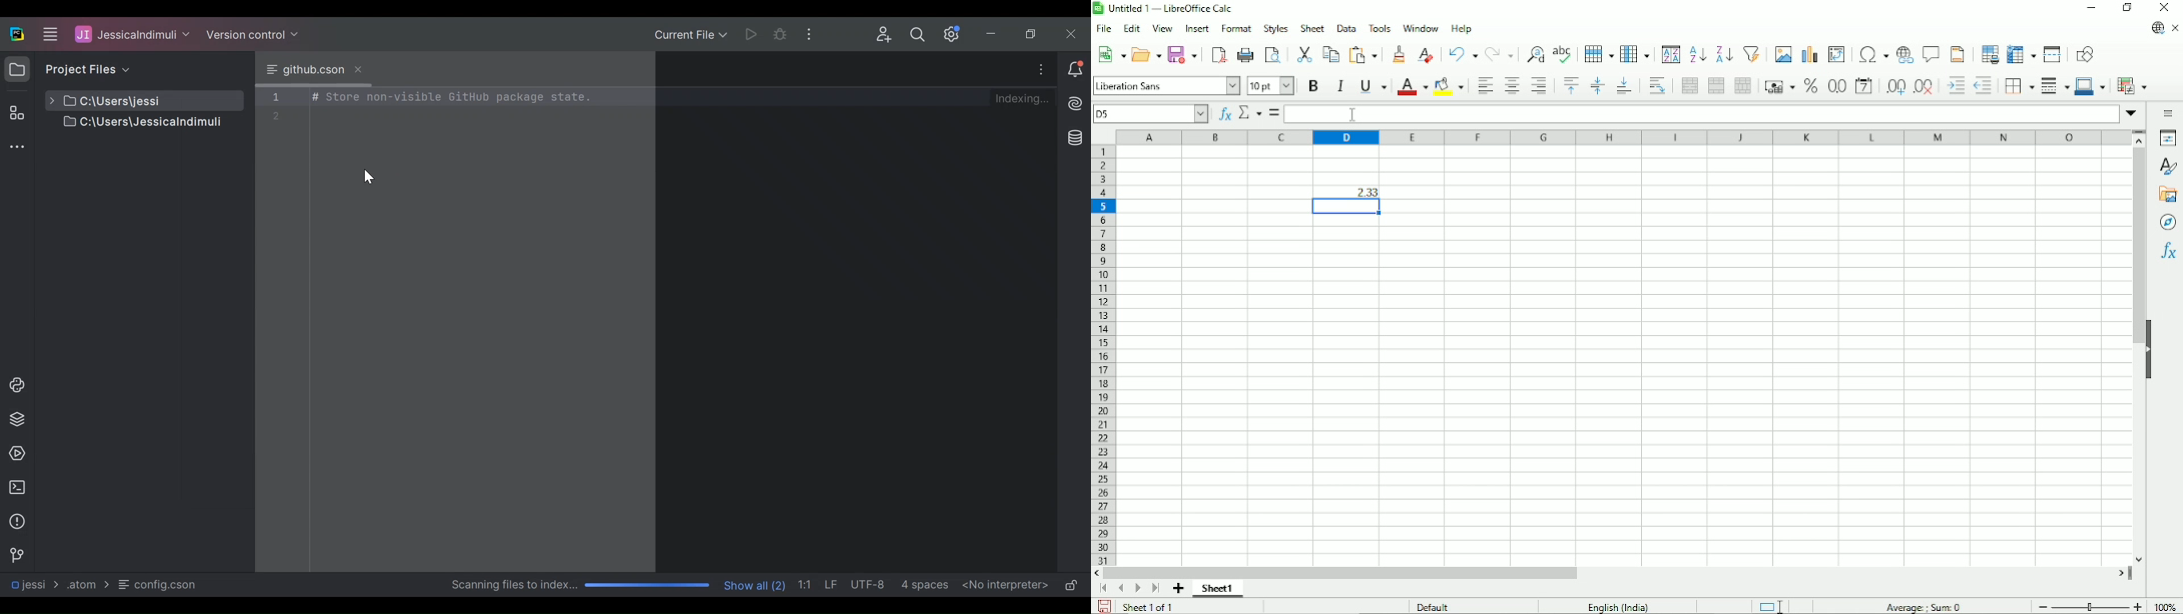 The width and height of the screenshot is (2184, 616). I want to click on Restore, so click(1034, 34).